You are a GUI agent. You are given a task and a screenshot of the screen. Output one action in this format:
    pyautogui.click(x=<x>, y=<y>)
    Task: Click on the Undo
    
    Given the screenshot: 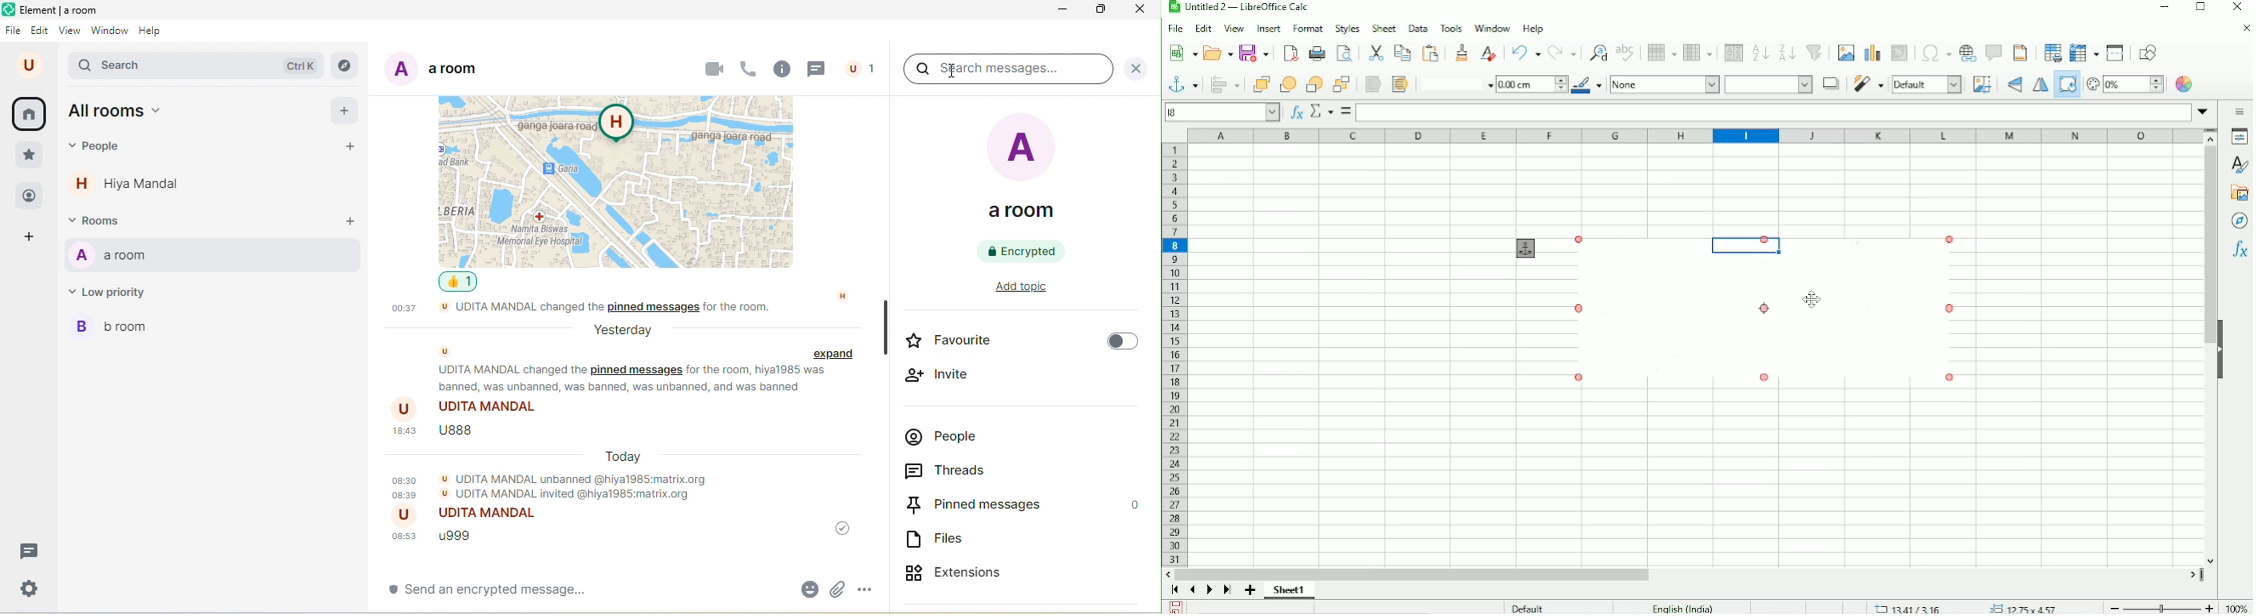 What is the action you would take?
    pyautogui.click(x=1524, y=53)
    